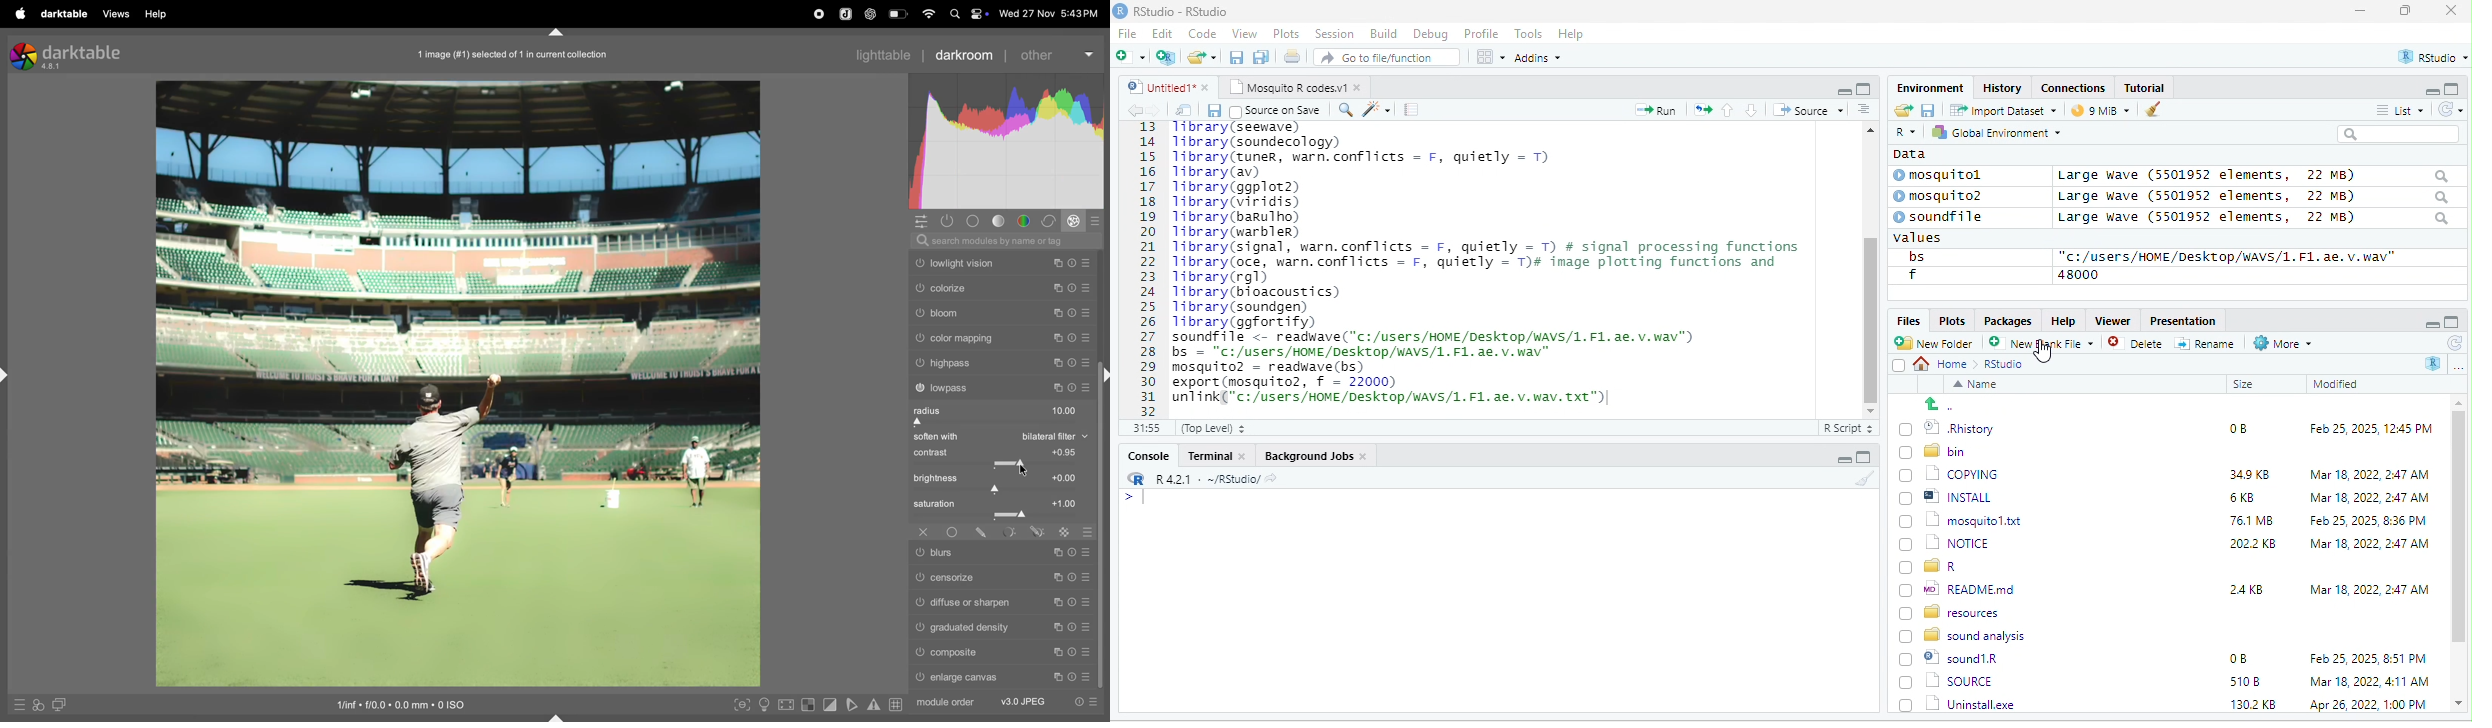  What do you see at coordinates (1335, 32) in the screenshot?
I see `Session` at bounding box center [1335, 32].